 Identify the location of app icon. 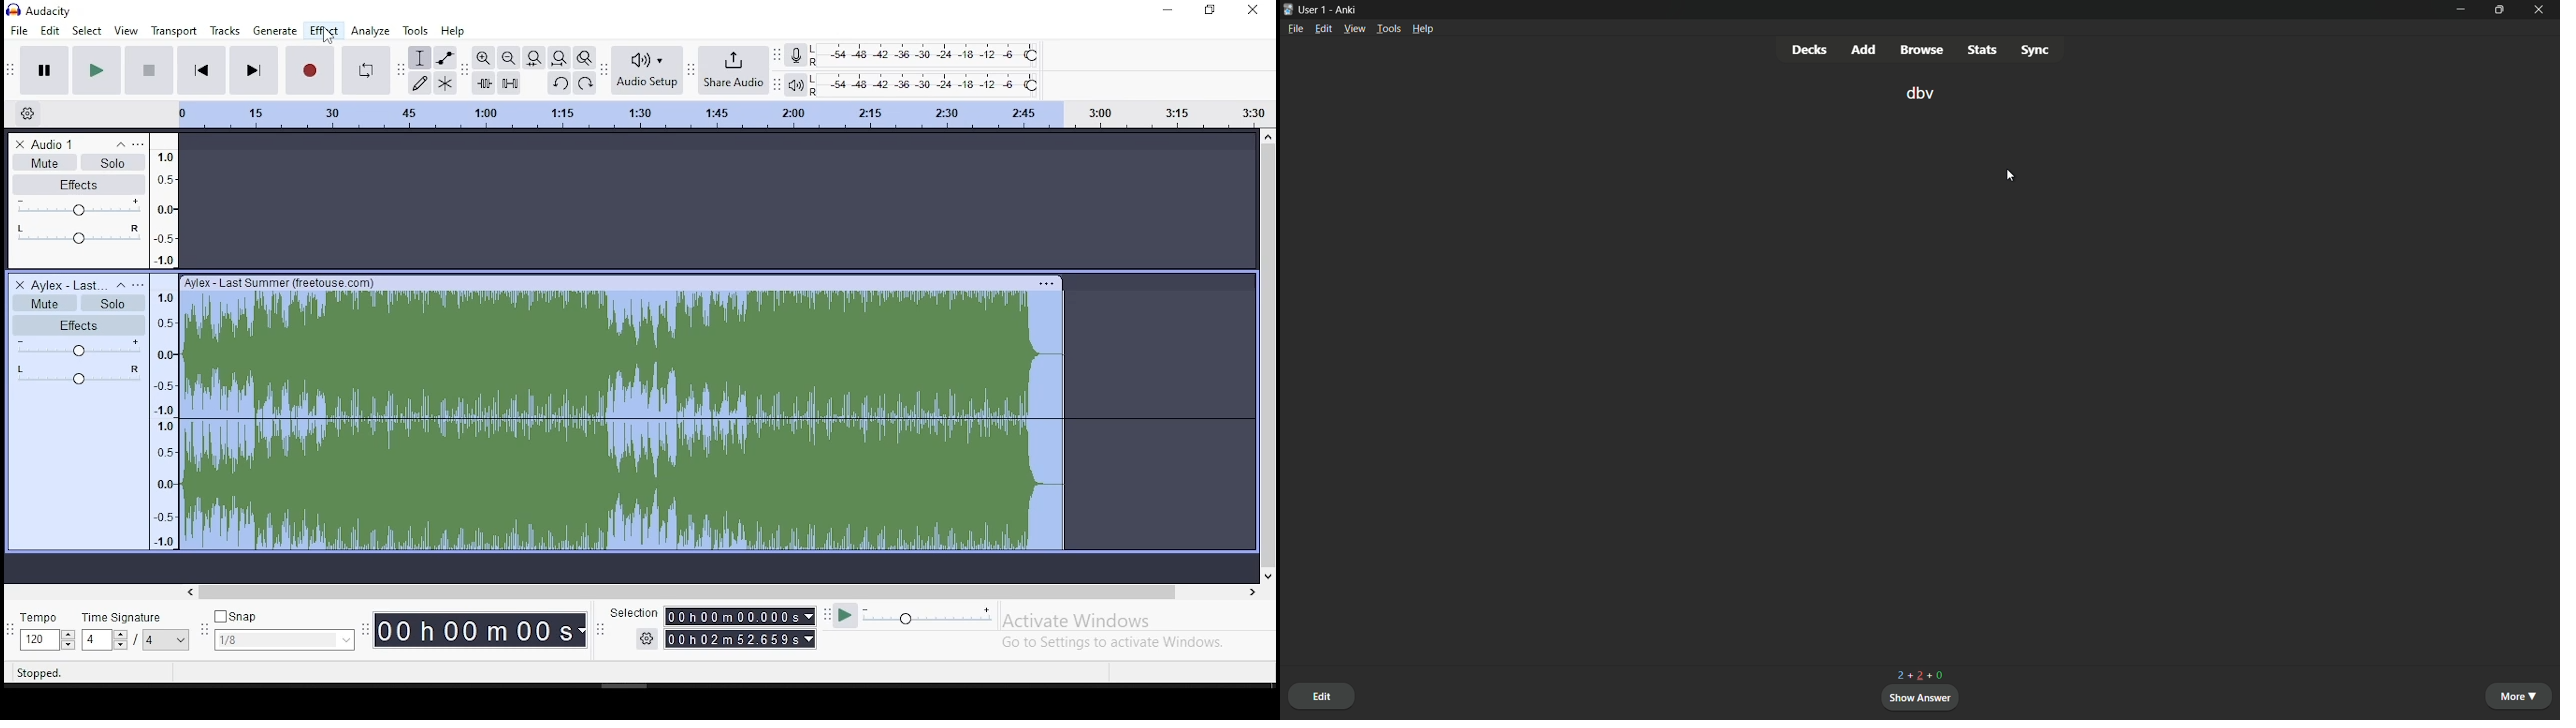
(1288, 8).